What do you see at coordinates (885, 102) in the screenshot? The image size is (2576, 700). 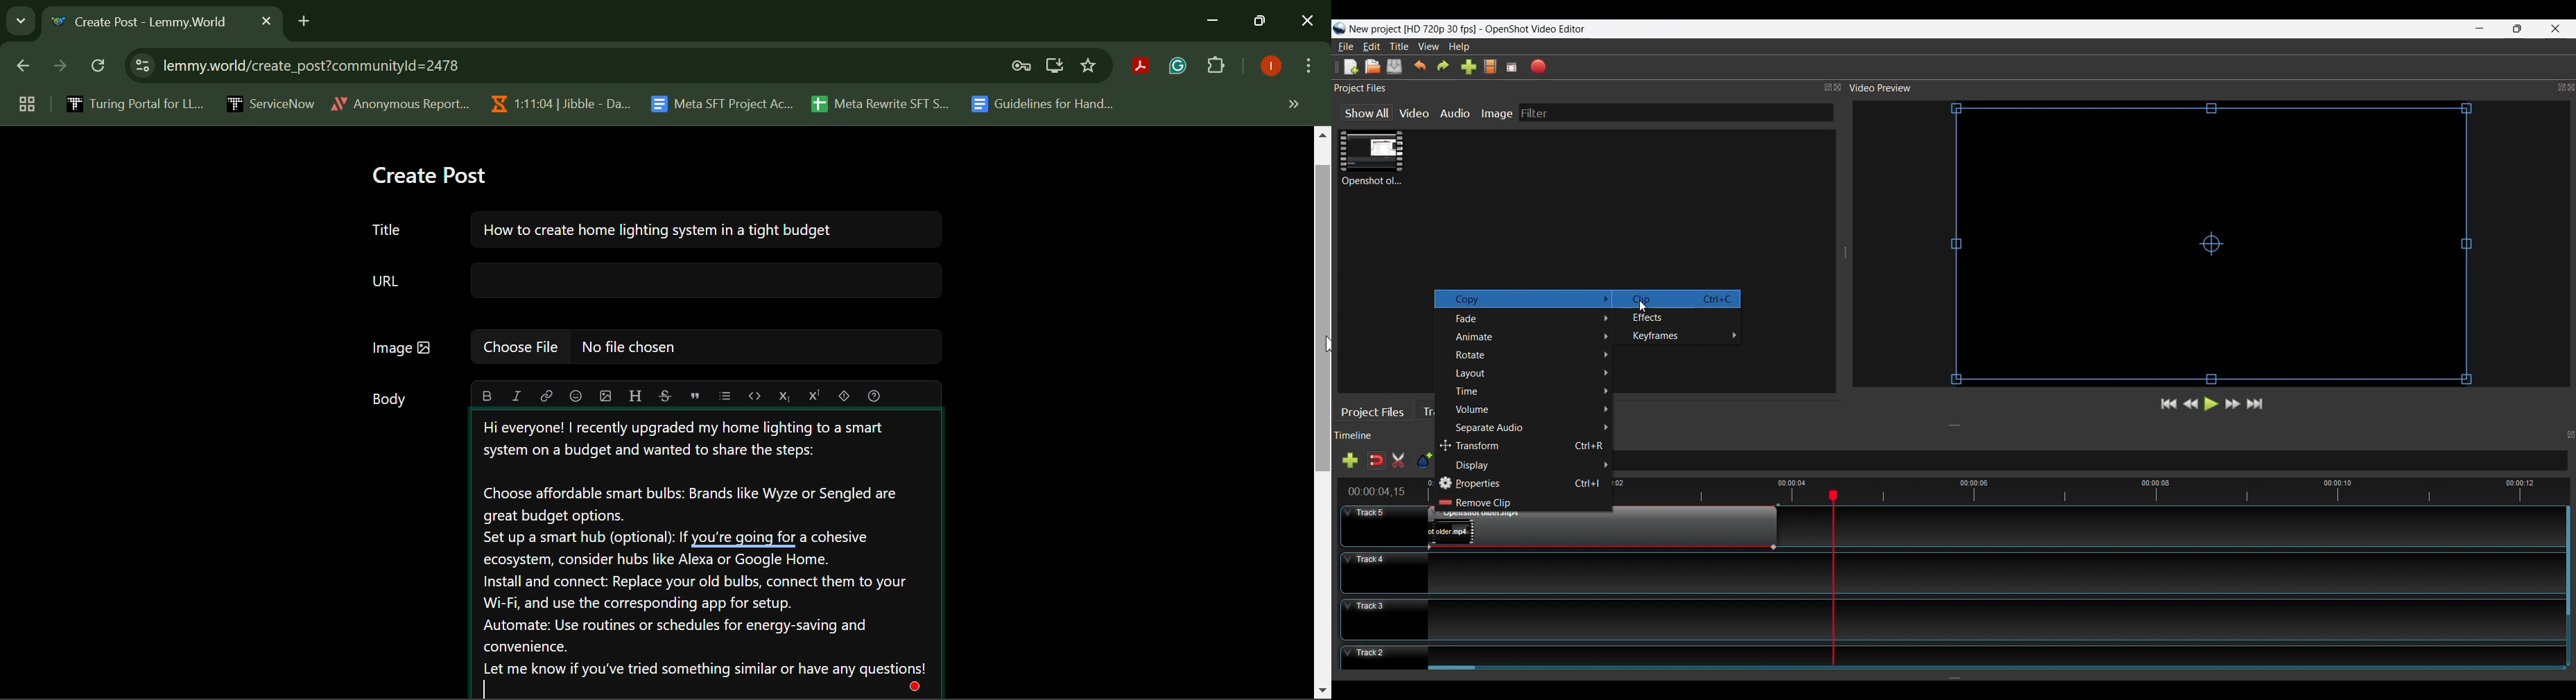 I see `Meta Rewrite SFT` at bounding box center [885, 102].